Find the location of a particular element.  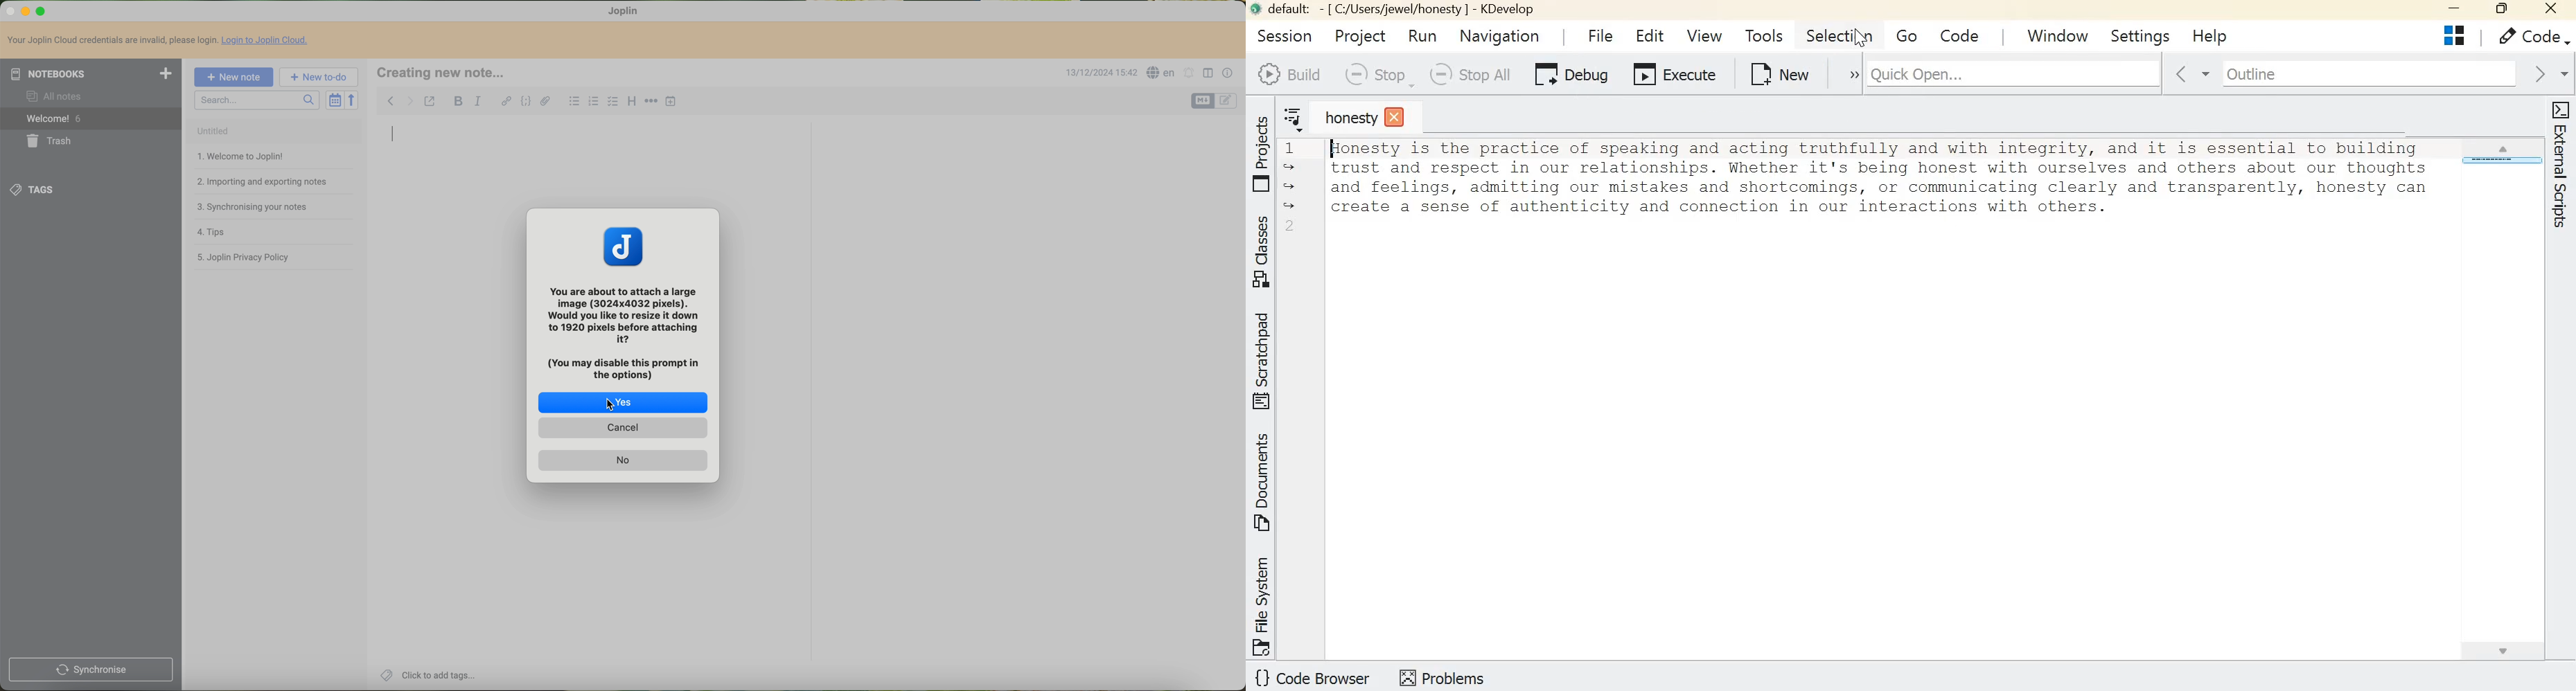

Joplin privacy policy is located at coordinates (243, 256).